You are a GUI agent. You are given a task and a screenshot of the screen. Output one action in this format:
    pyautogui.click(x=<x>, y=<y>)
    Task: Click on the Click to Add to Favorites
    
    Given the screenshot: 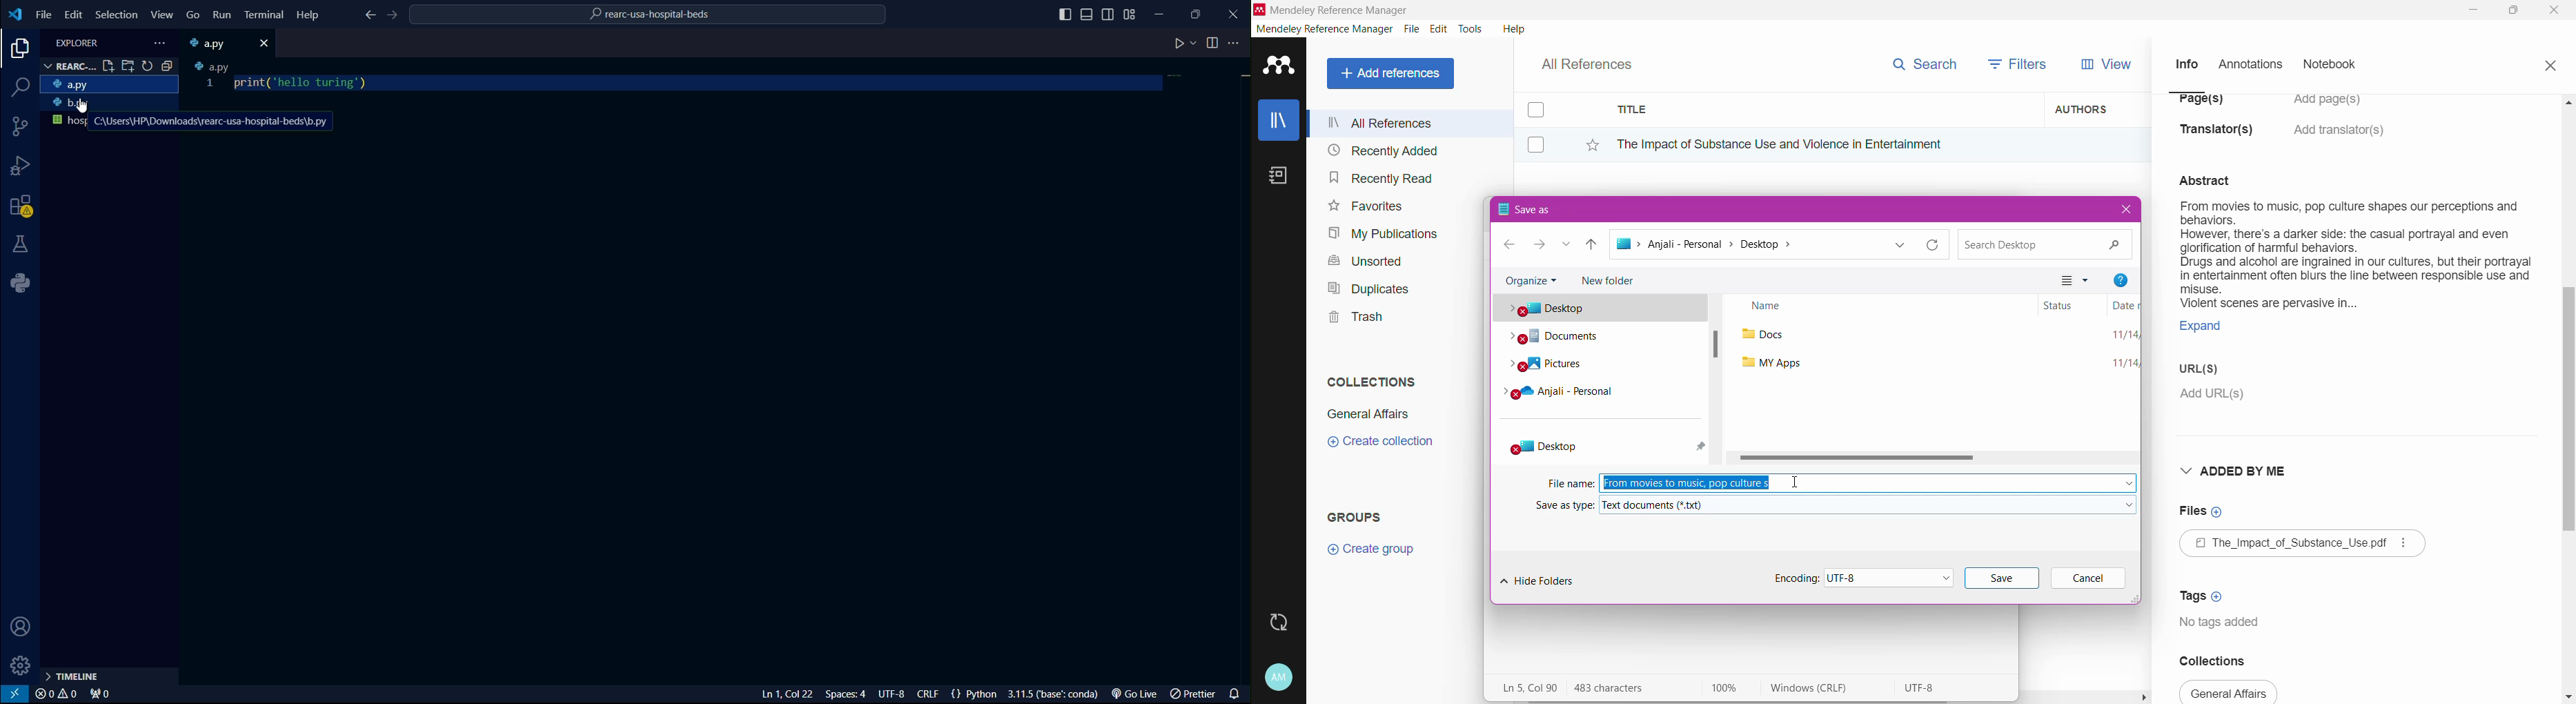 What is the action you would take?
    pyautogui.click(x=1585, y=142)
    